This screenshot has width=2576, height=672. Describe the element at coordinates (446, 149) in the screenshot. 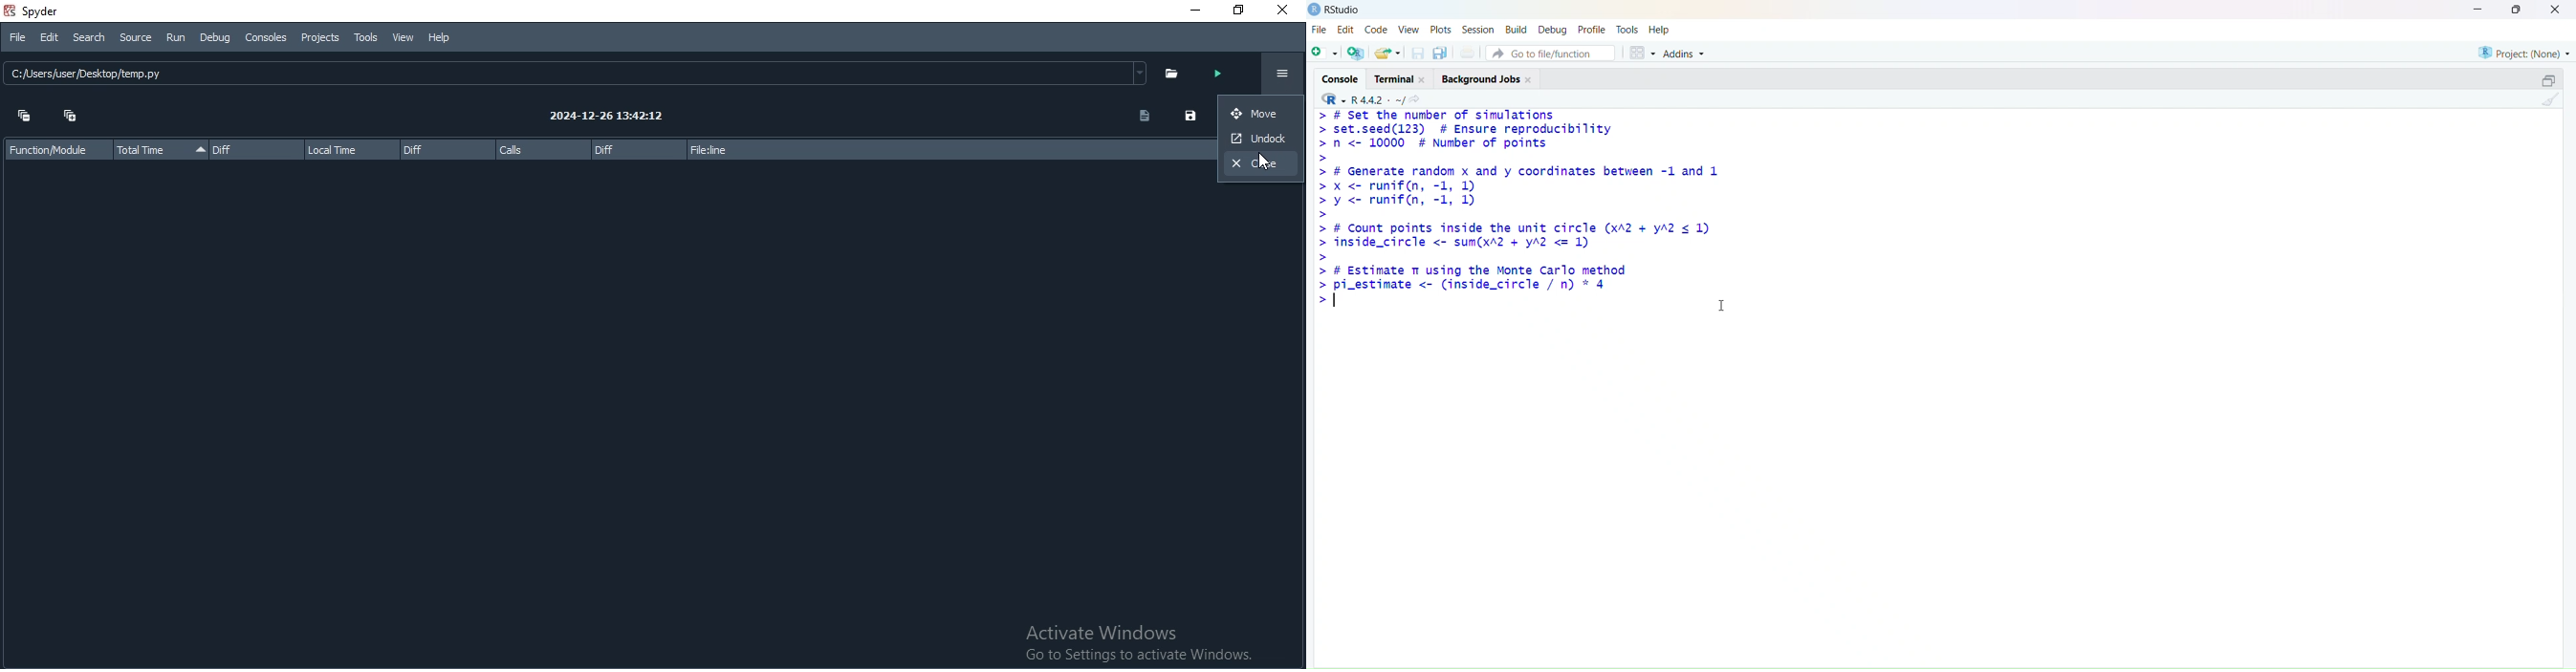

I see `diff` at that location.